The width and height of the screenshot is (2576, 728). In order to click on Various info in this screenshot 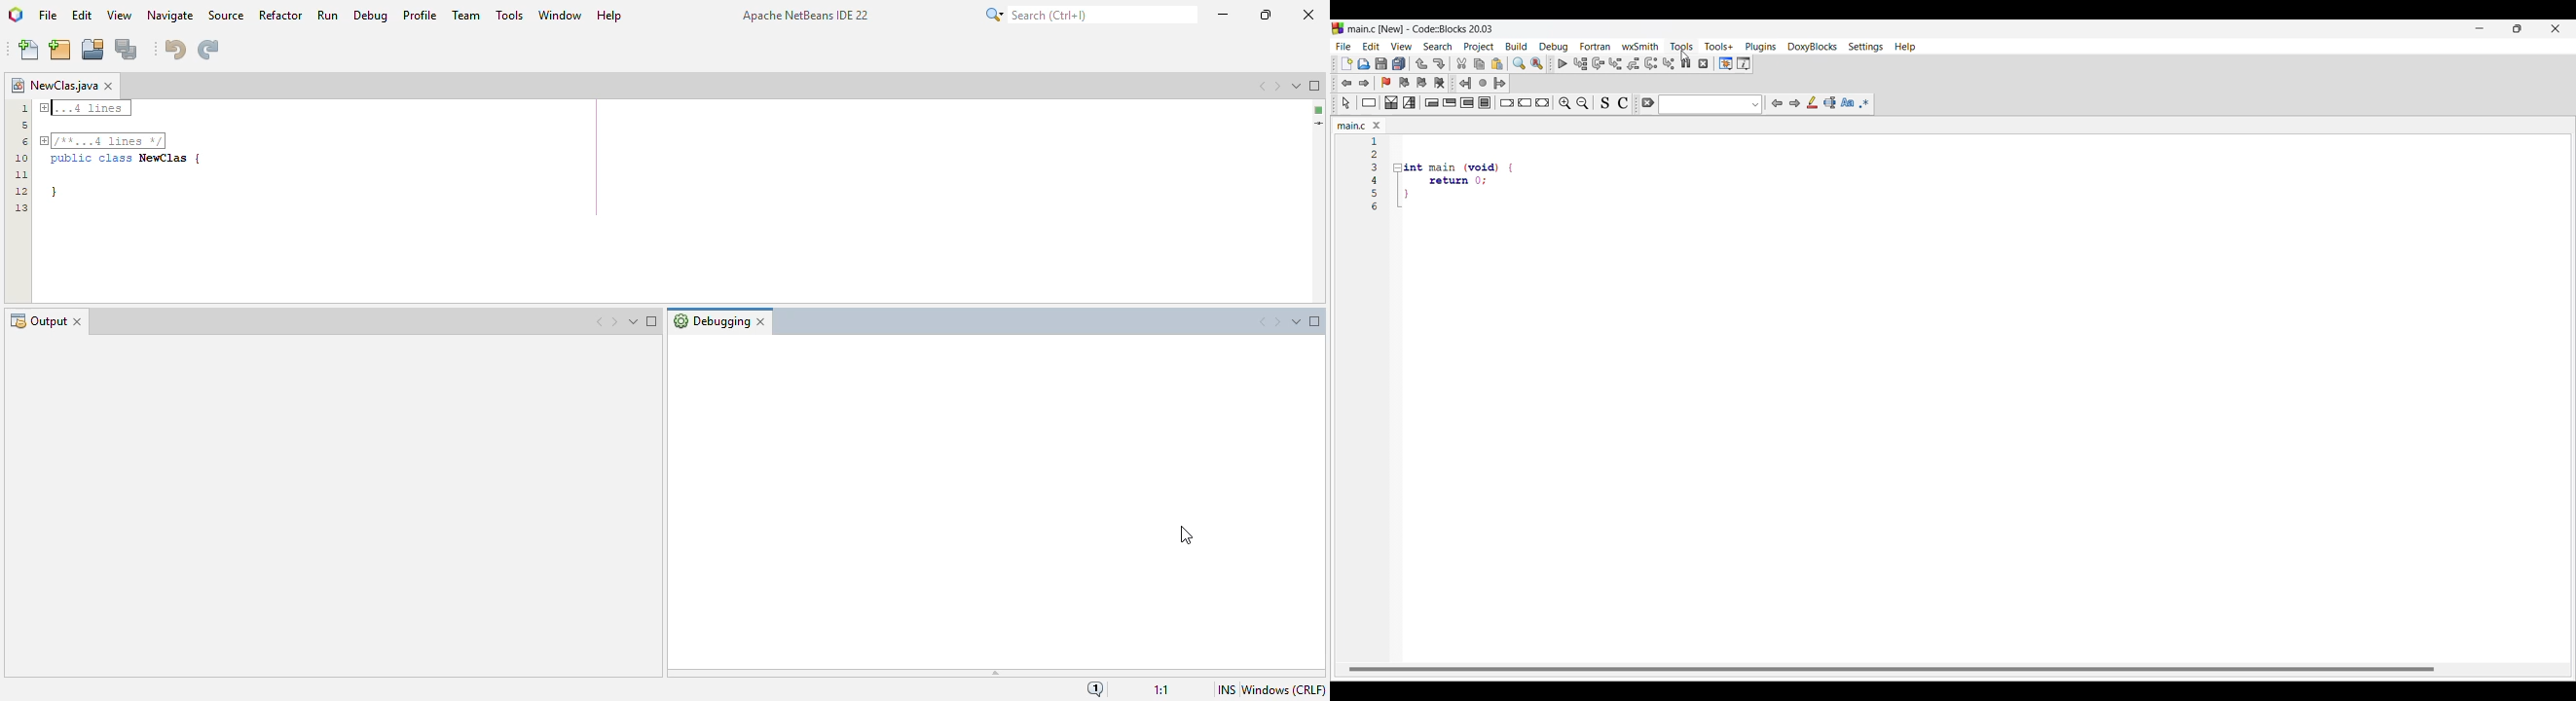, I will do `click(1743, 64)`.